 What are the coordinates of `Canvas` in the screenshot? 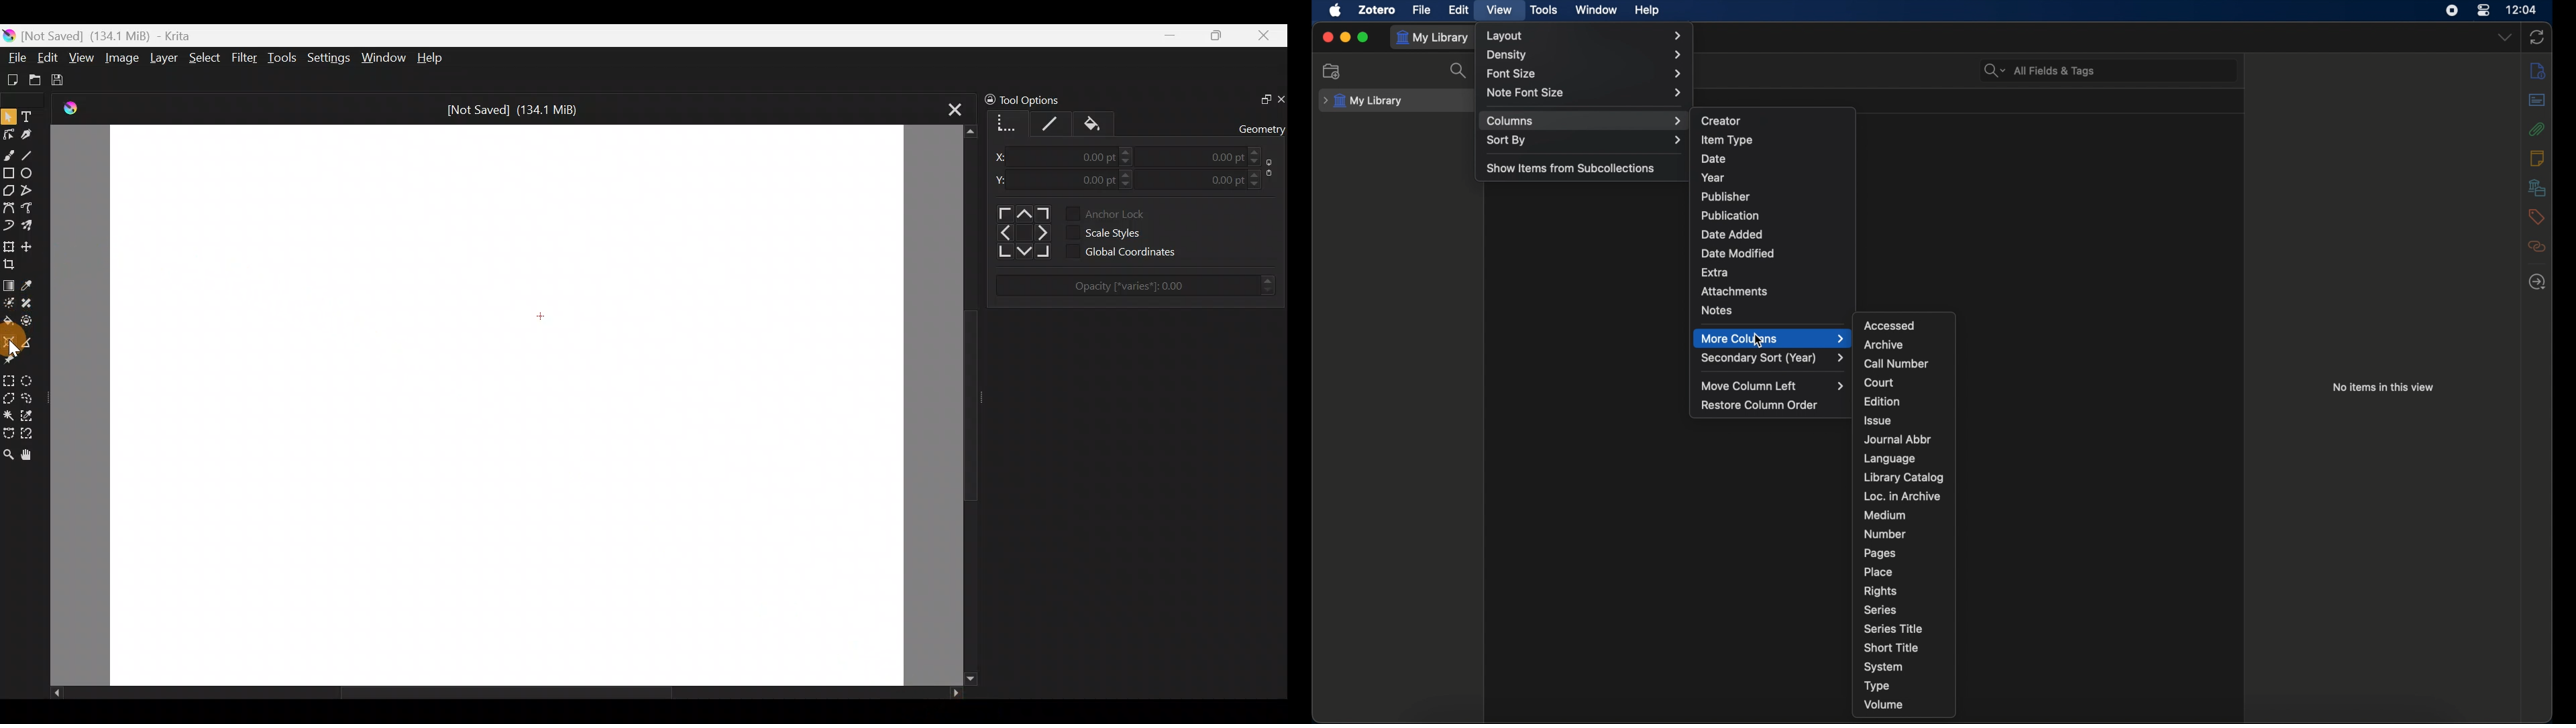 It's located at (500, 401).